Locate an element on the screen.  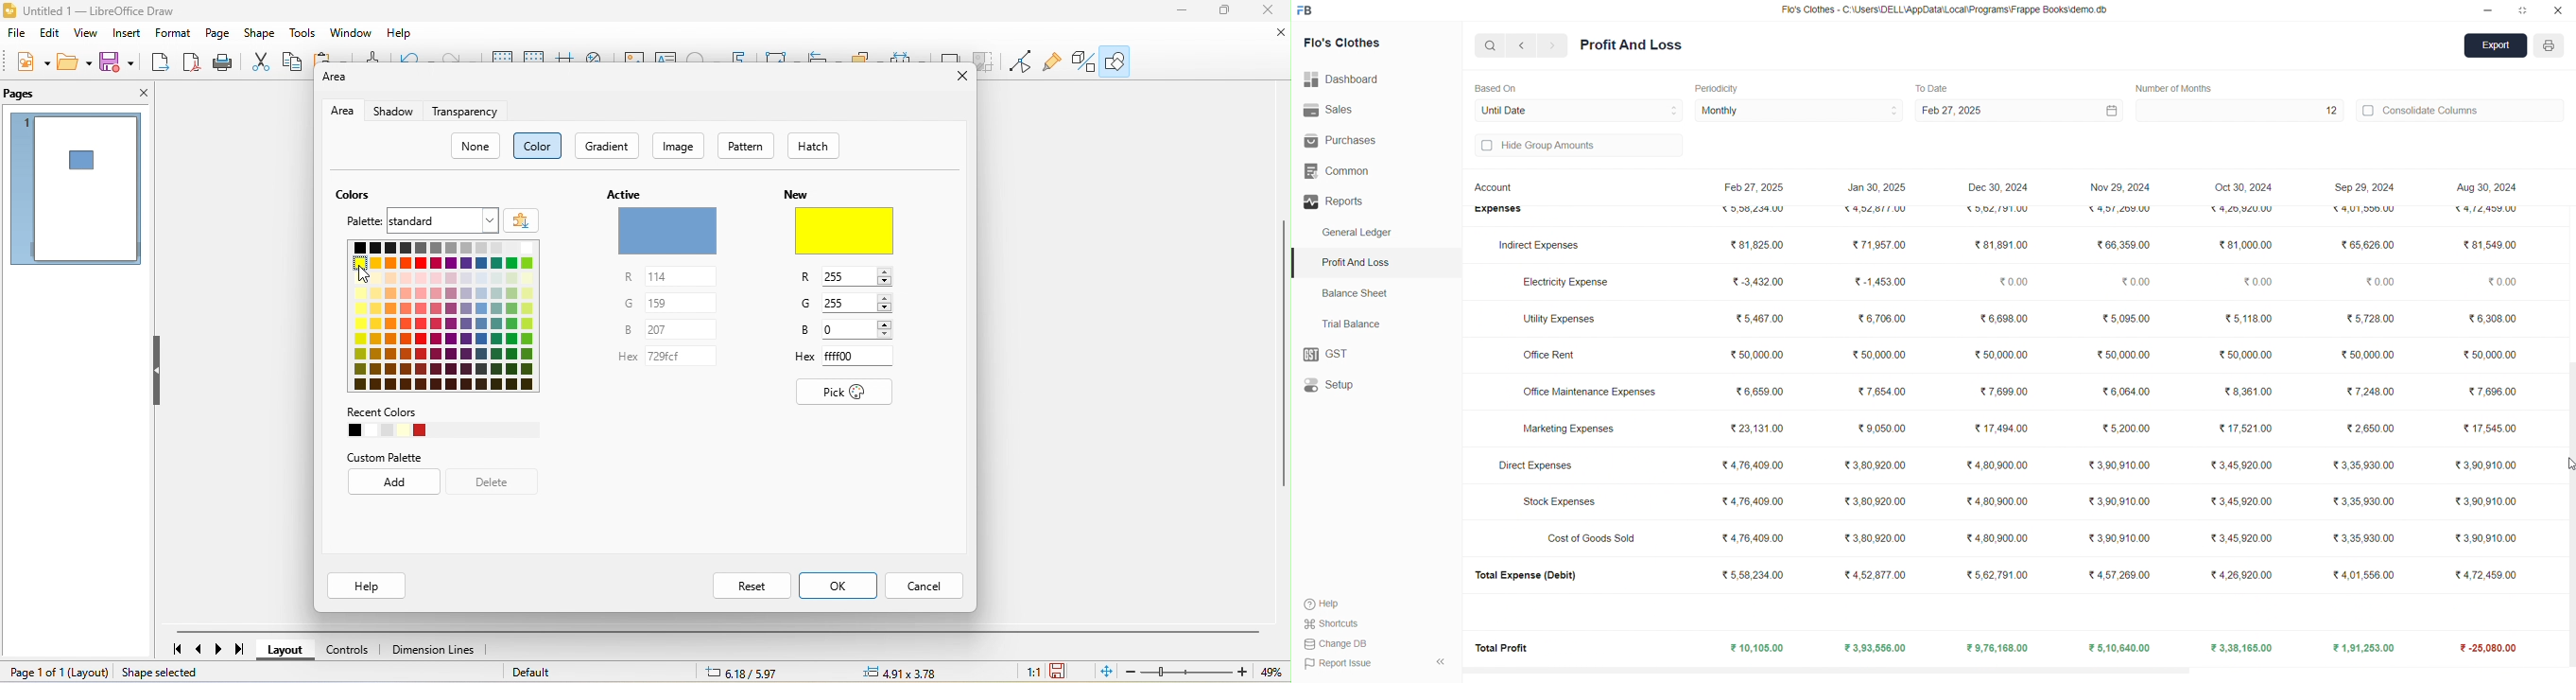
Flo's Clothes - C:\Users\DELL\AppDatalLocal\Programs\Frappe Booksidemo.db is located at coordinates (1946, 11).